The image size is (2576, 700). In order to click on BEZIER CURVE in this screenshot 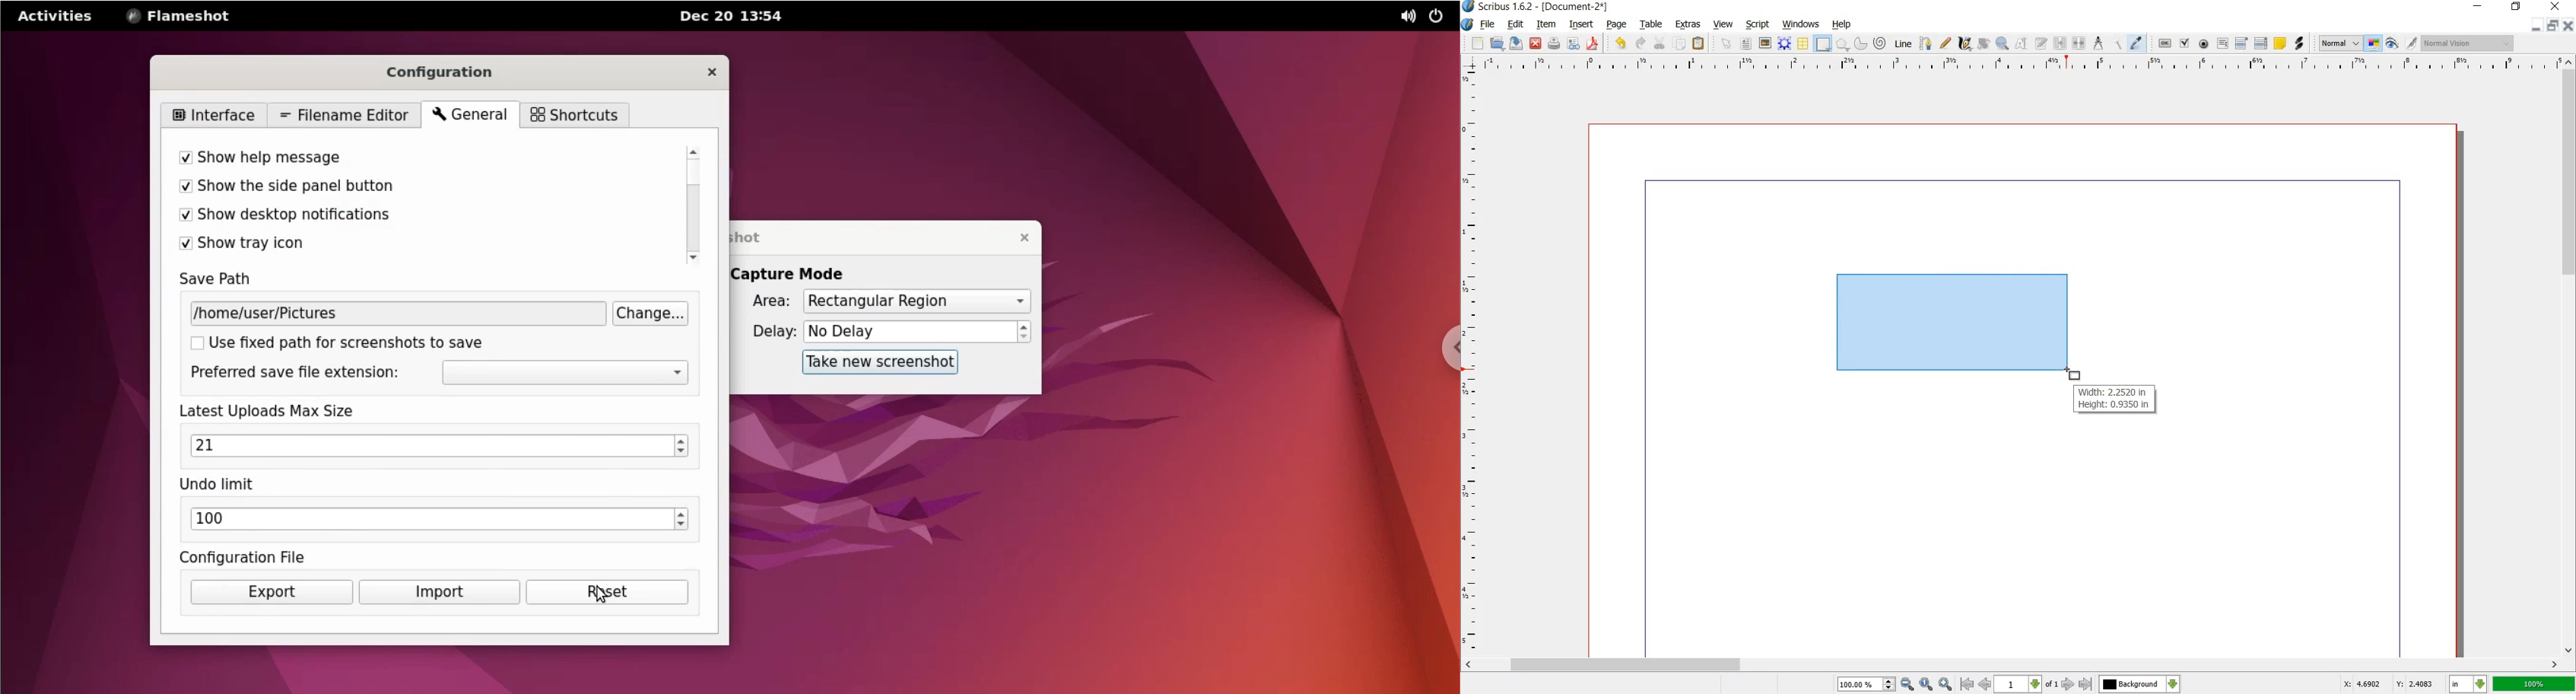, I will do `click(1927, 44)`.